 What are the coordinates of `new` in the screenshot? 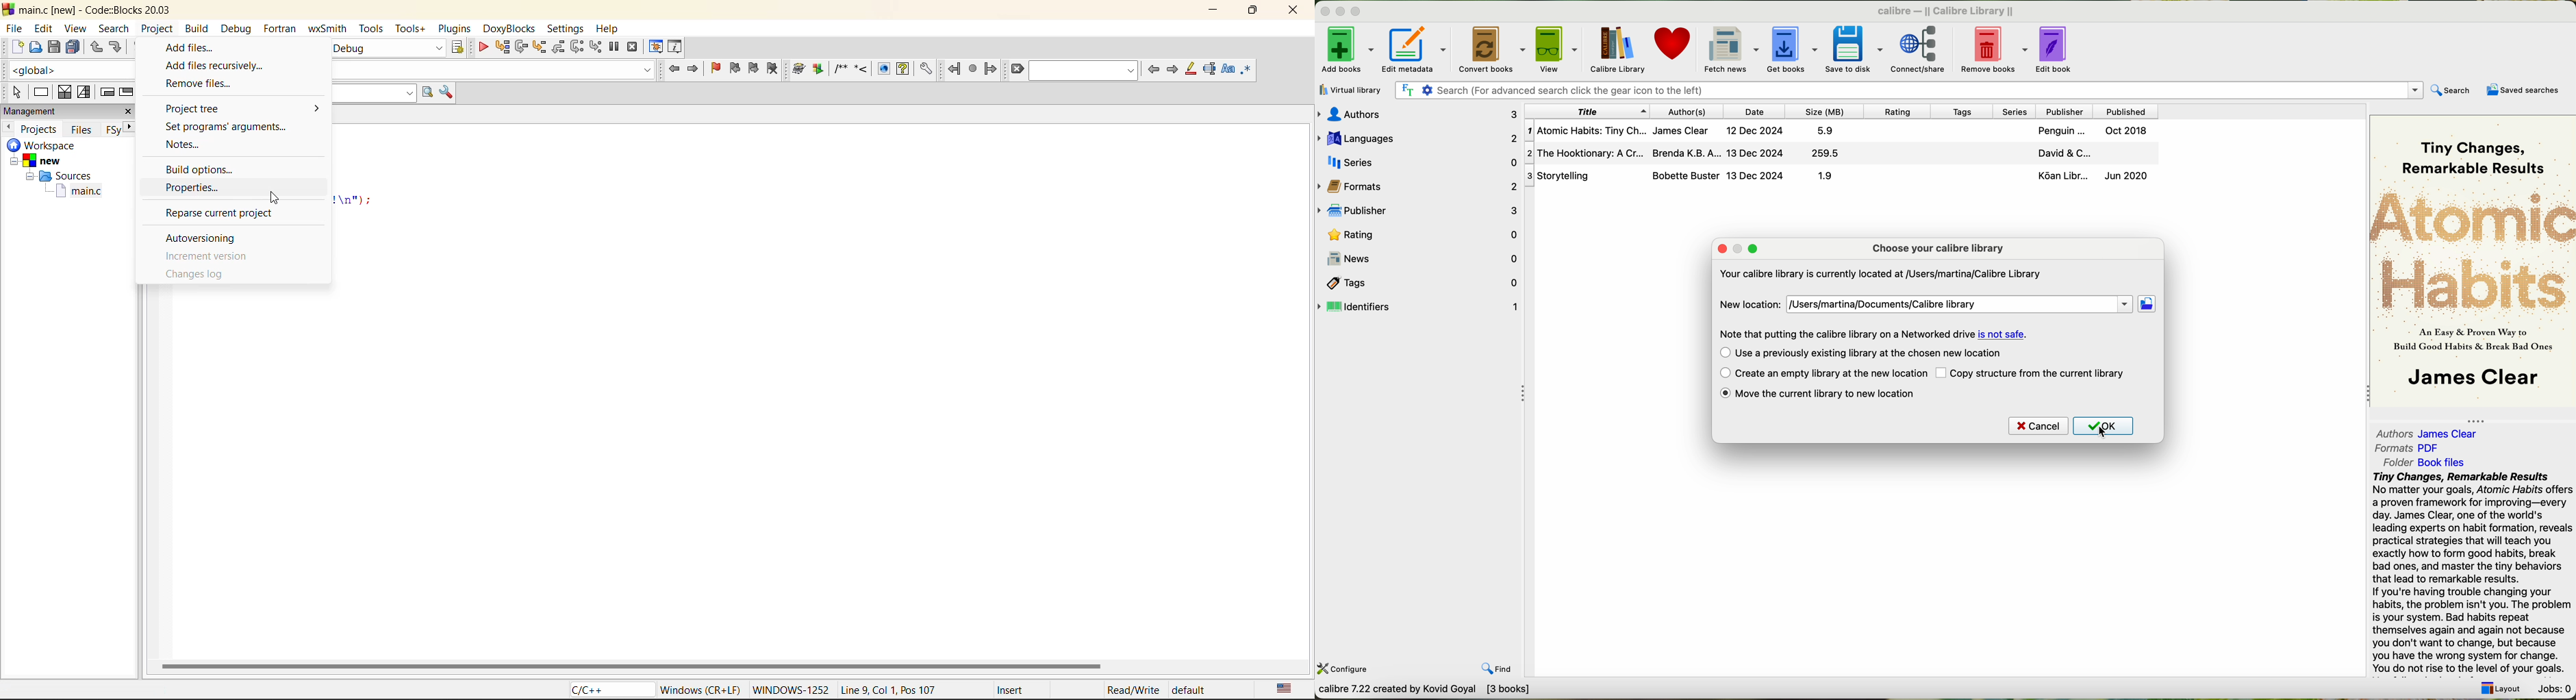 It's located at (55, 160).